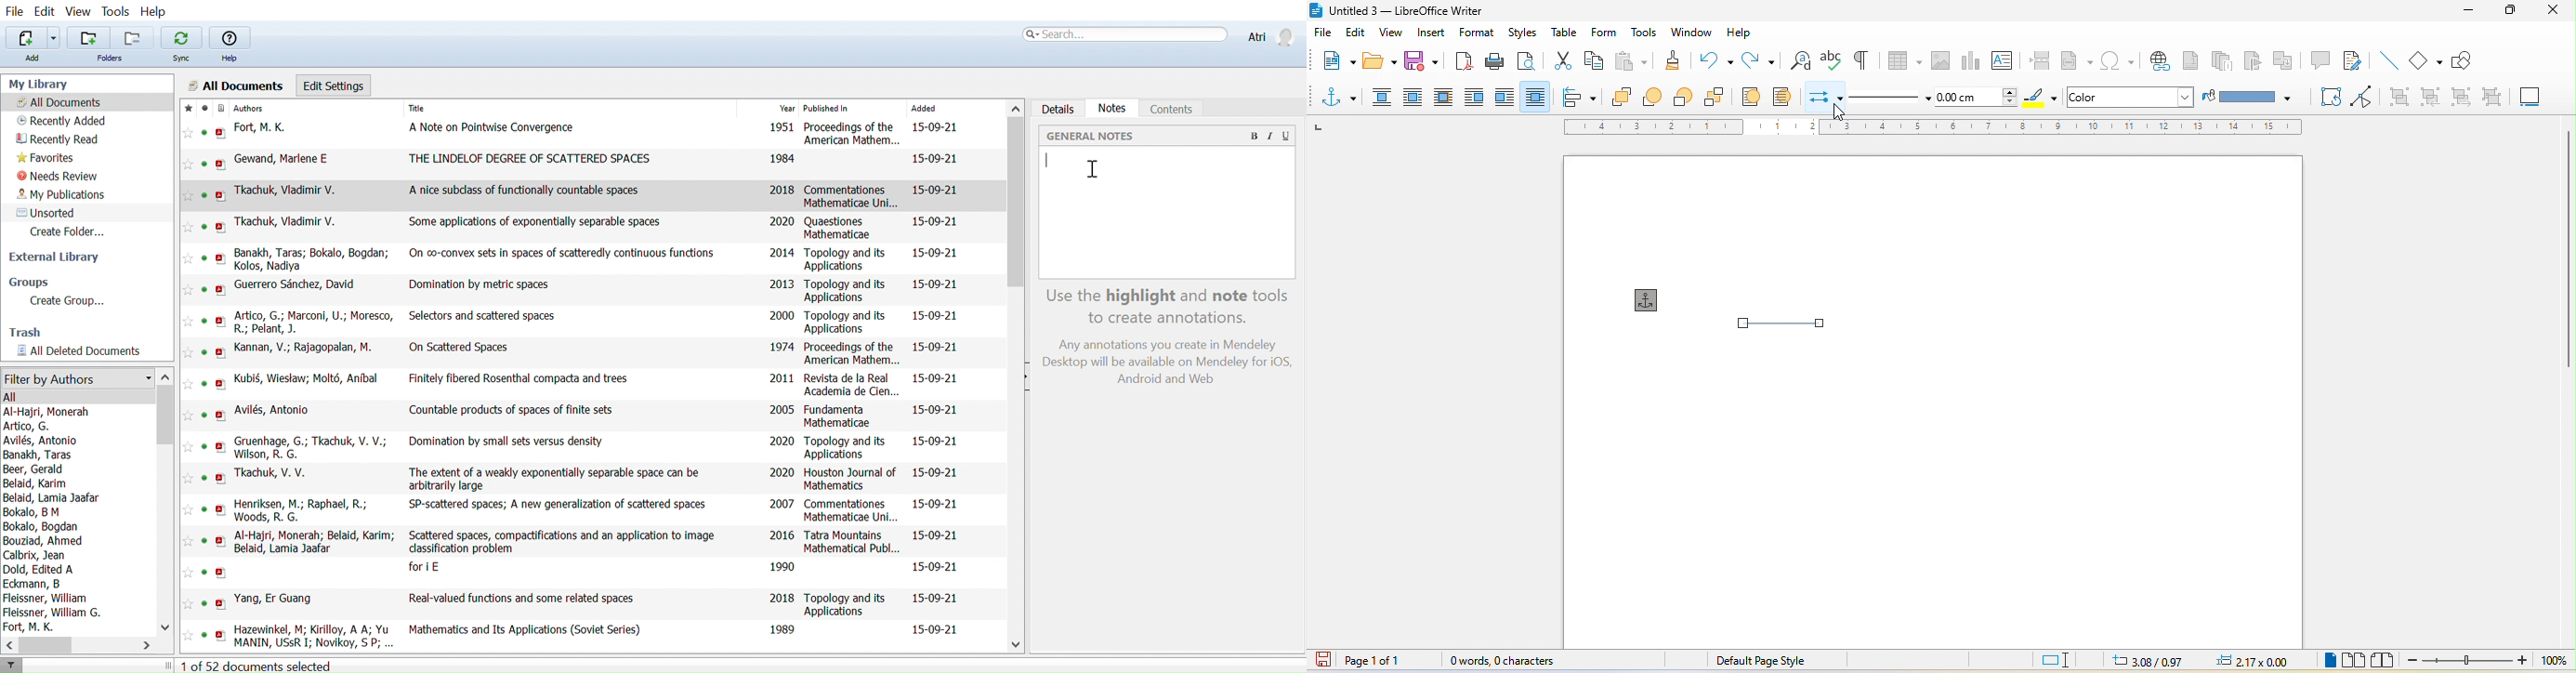 The height and width of the screenshot is (700, 2576). What do you see at coordinates (73, 232) in the screenshot?
I see `Create folder` at bounding box center [73, 232].